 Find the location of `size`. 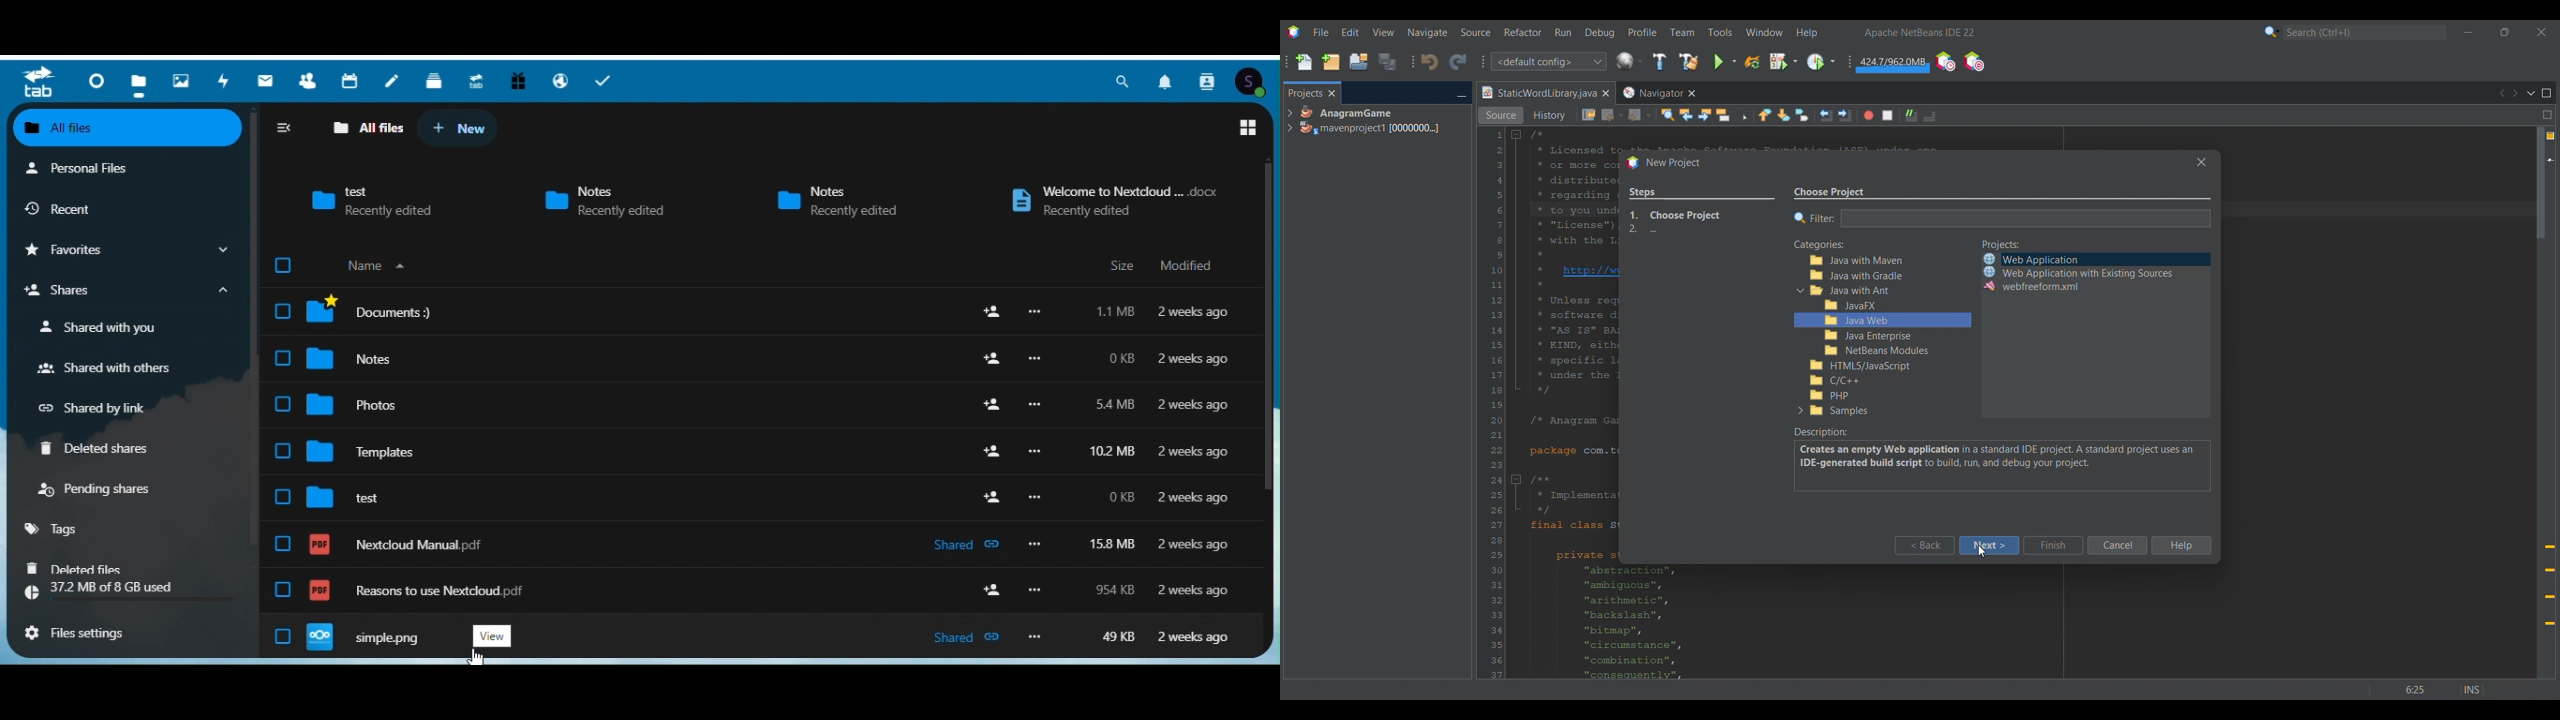

size is located at coordinates (1122, 497).